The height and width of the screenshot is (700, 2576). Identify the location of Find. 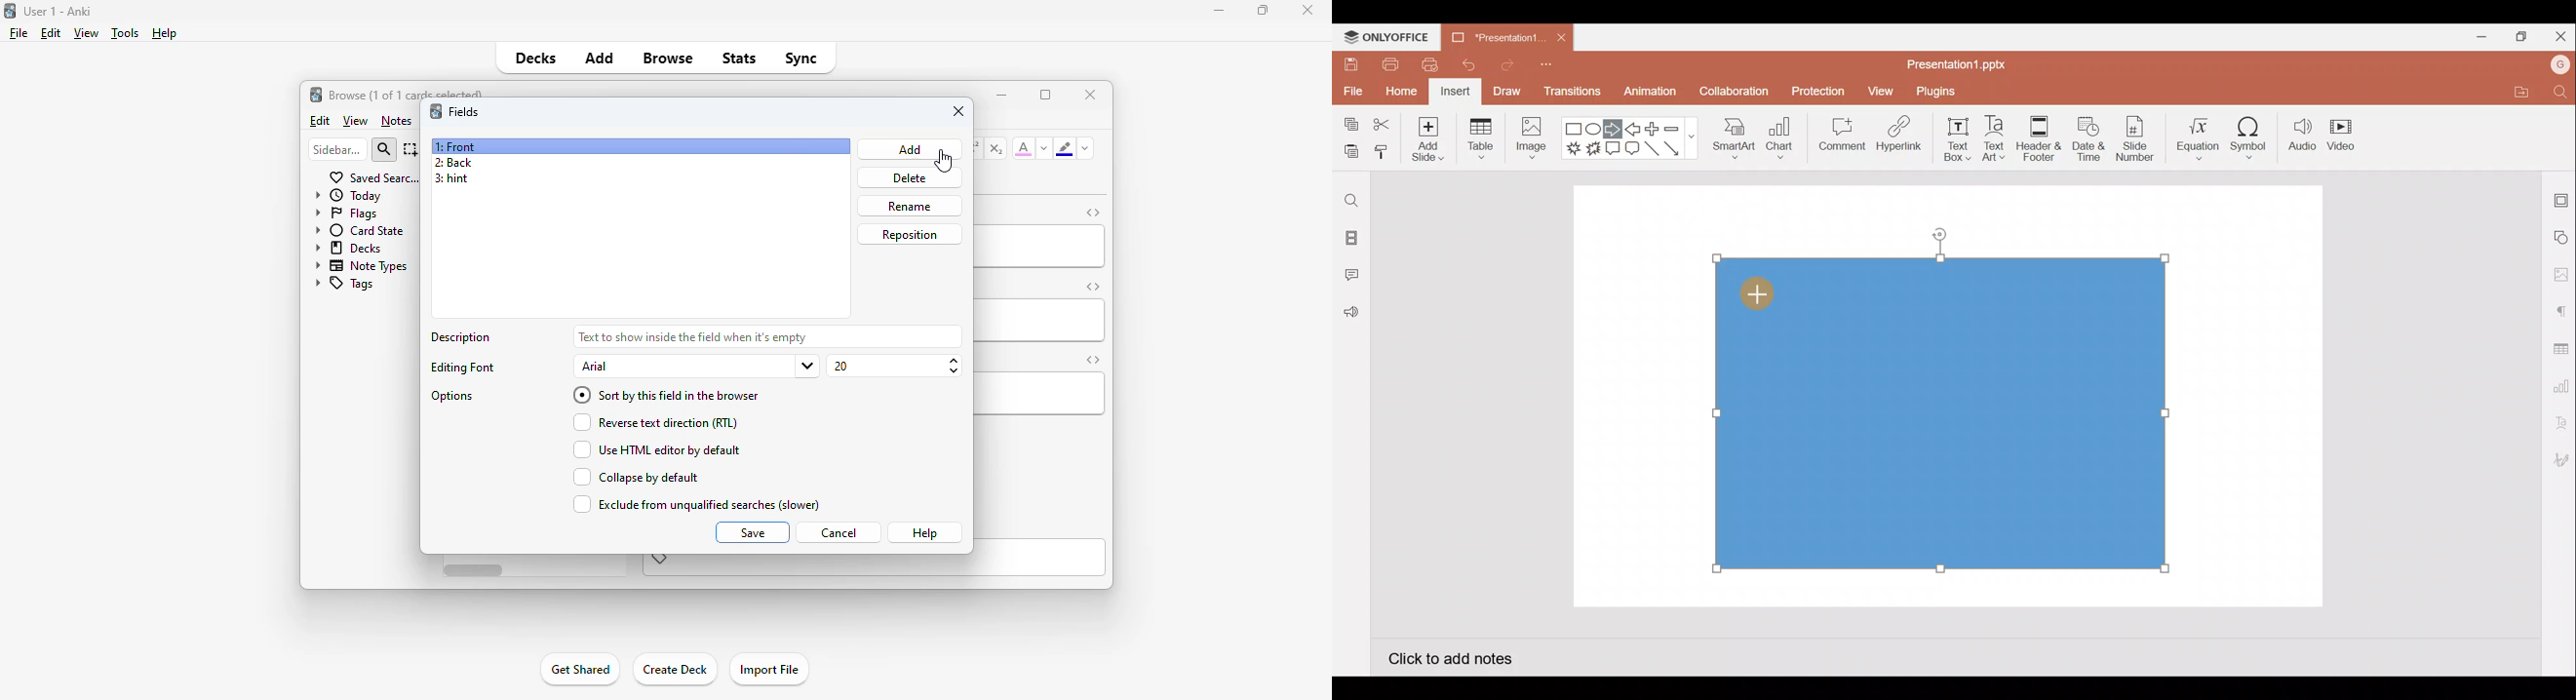
(2562, 91).